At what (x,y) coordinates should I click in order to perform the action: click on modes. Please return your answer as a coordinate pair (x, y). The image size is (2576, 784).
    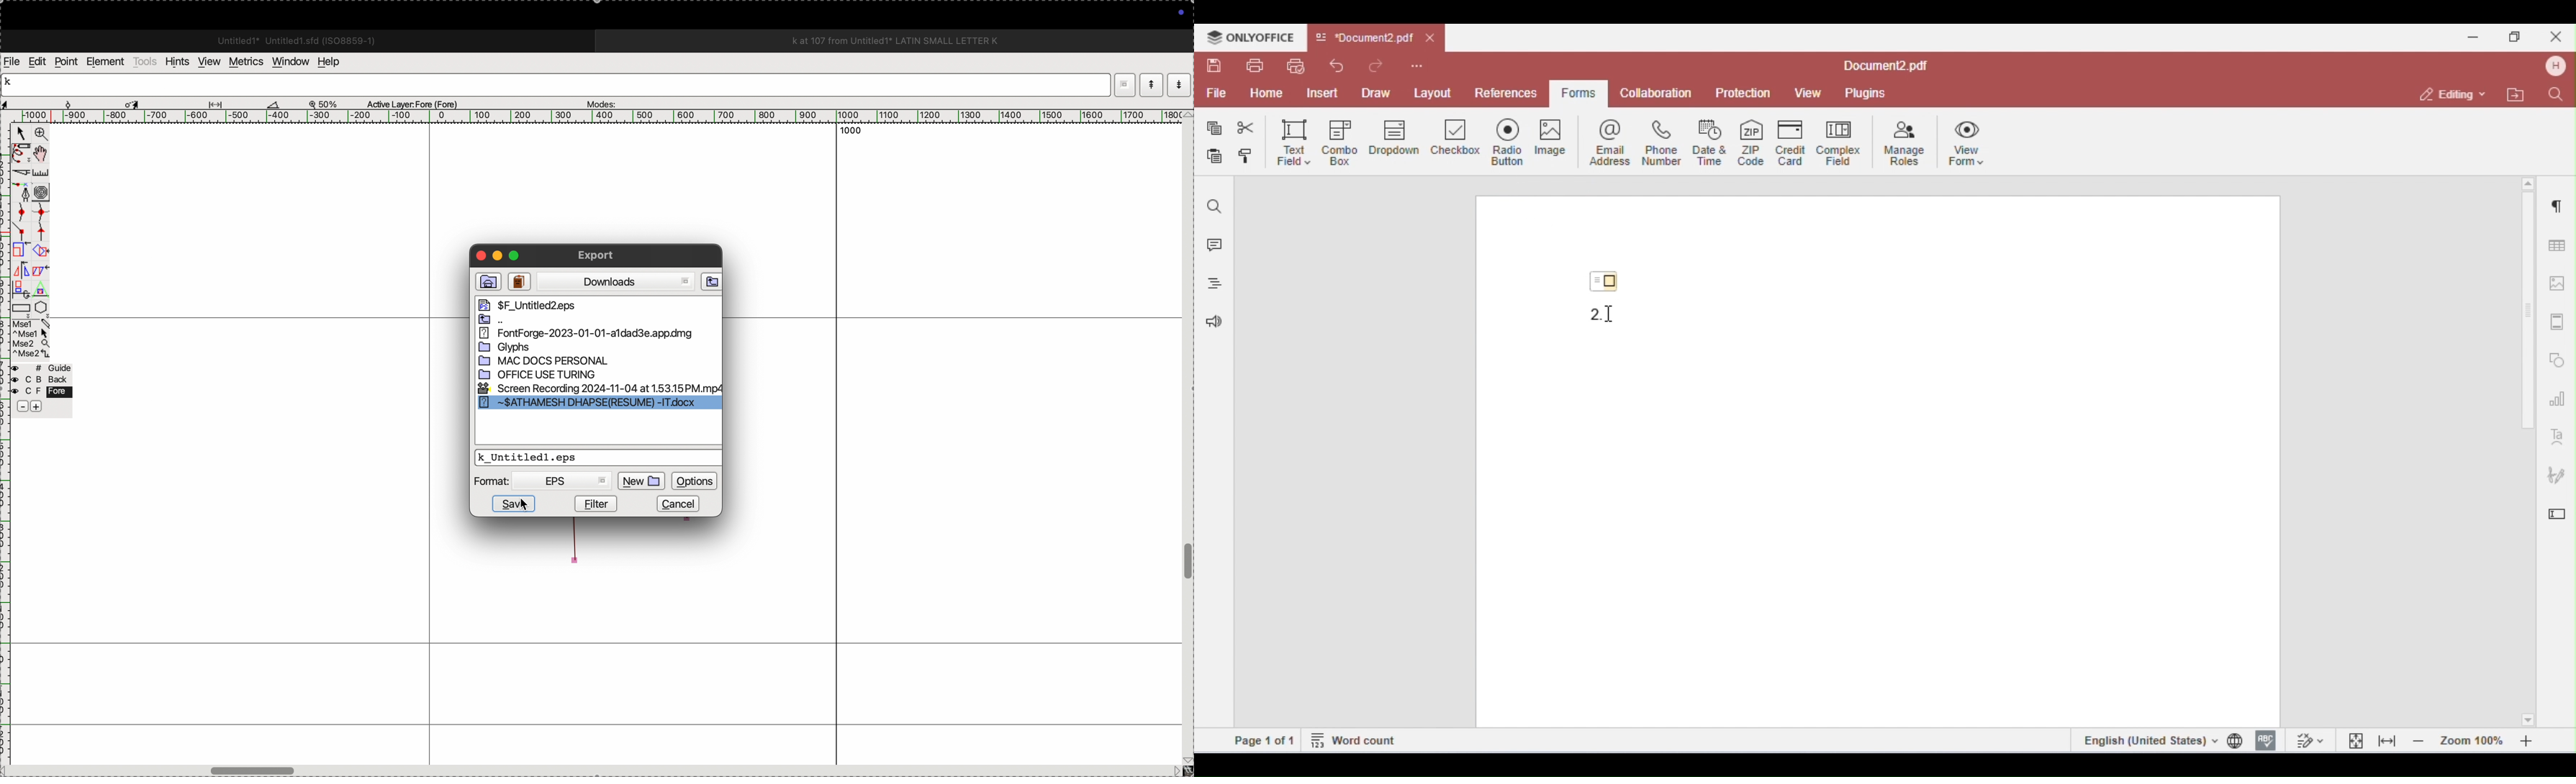
    Looking at the image, I should click on (598, 102).